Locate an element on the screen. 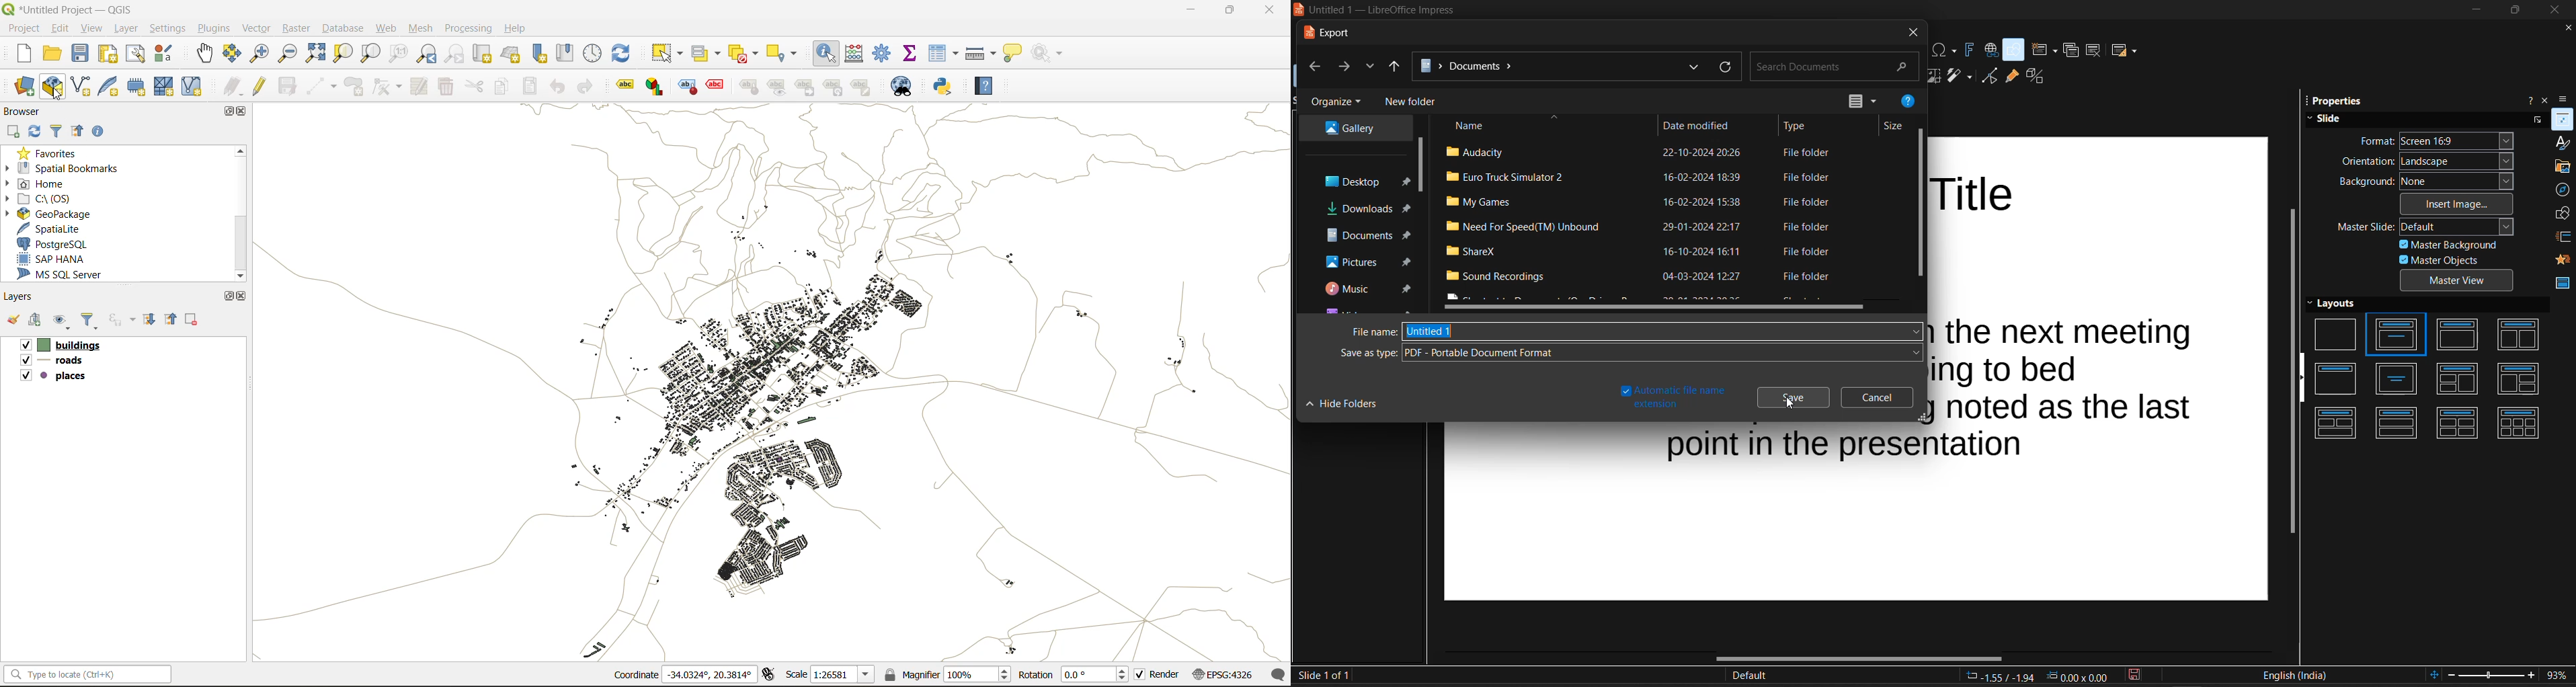  vertex tools is located at coordinates (387, 87).